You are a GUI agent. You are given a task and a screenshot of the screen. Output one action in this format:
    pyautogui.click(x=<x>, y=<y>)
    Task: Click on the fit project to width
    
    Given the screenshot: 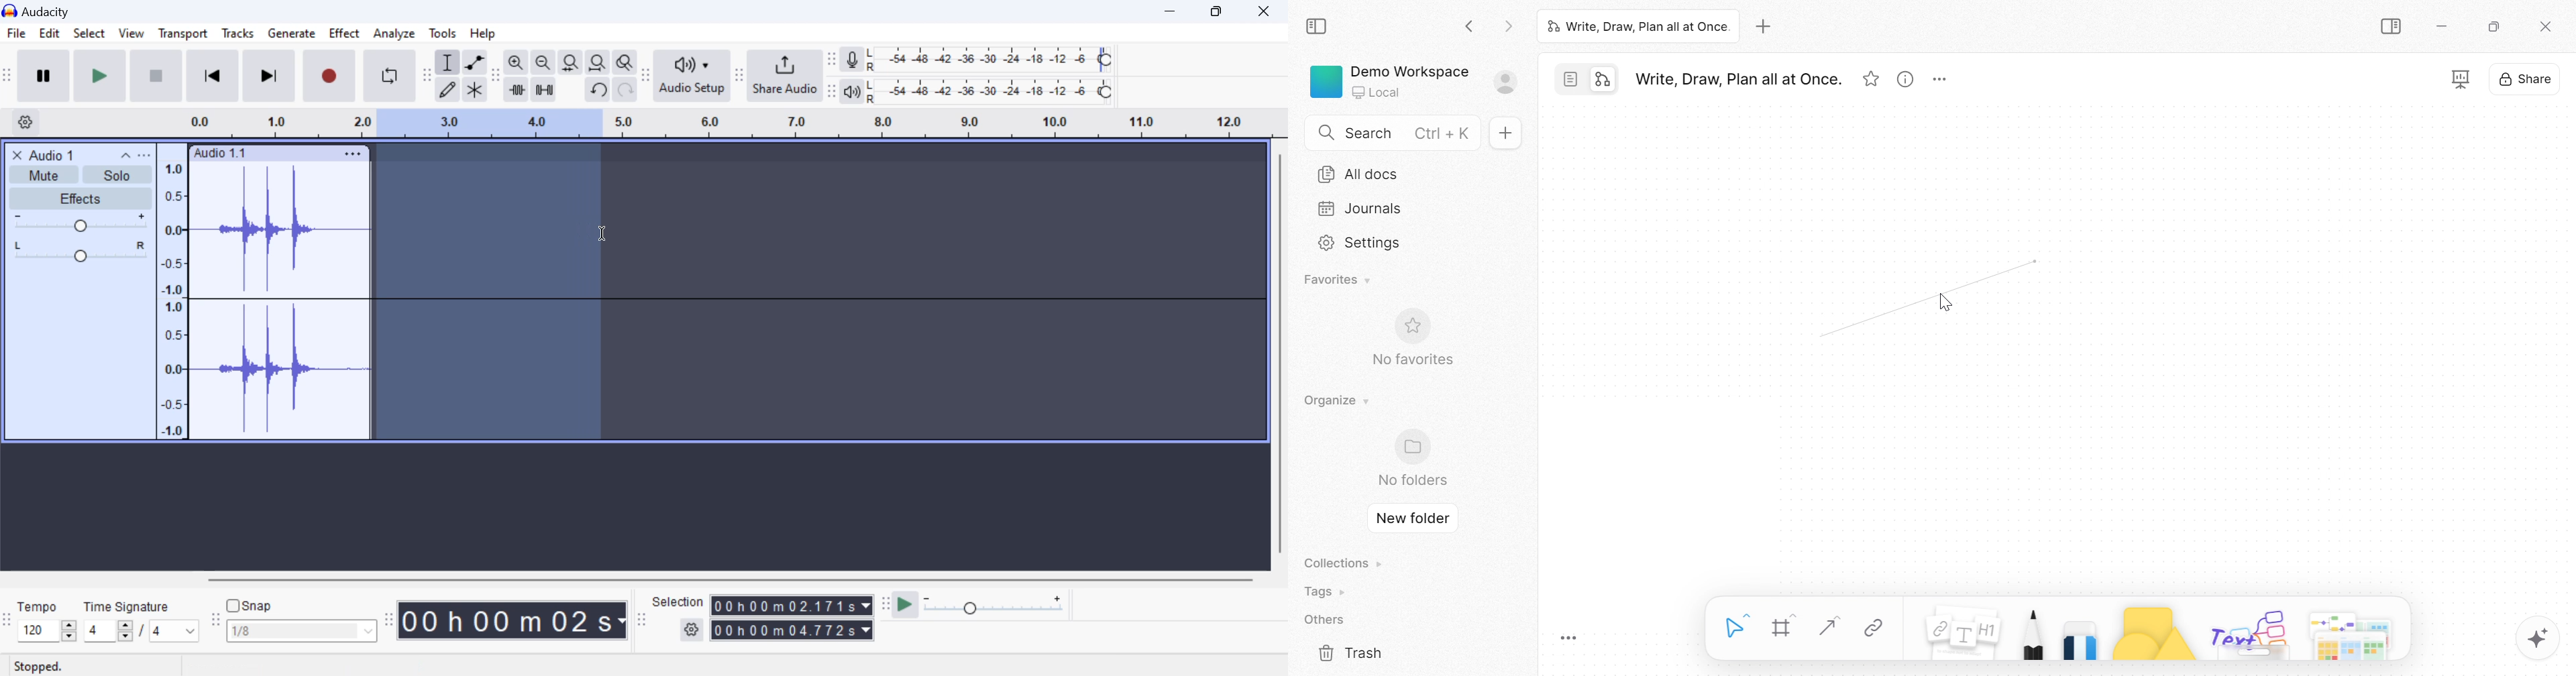 What is the action you would take?
    pyautogui.click(x=598, y=63)
    